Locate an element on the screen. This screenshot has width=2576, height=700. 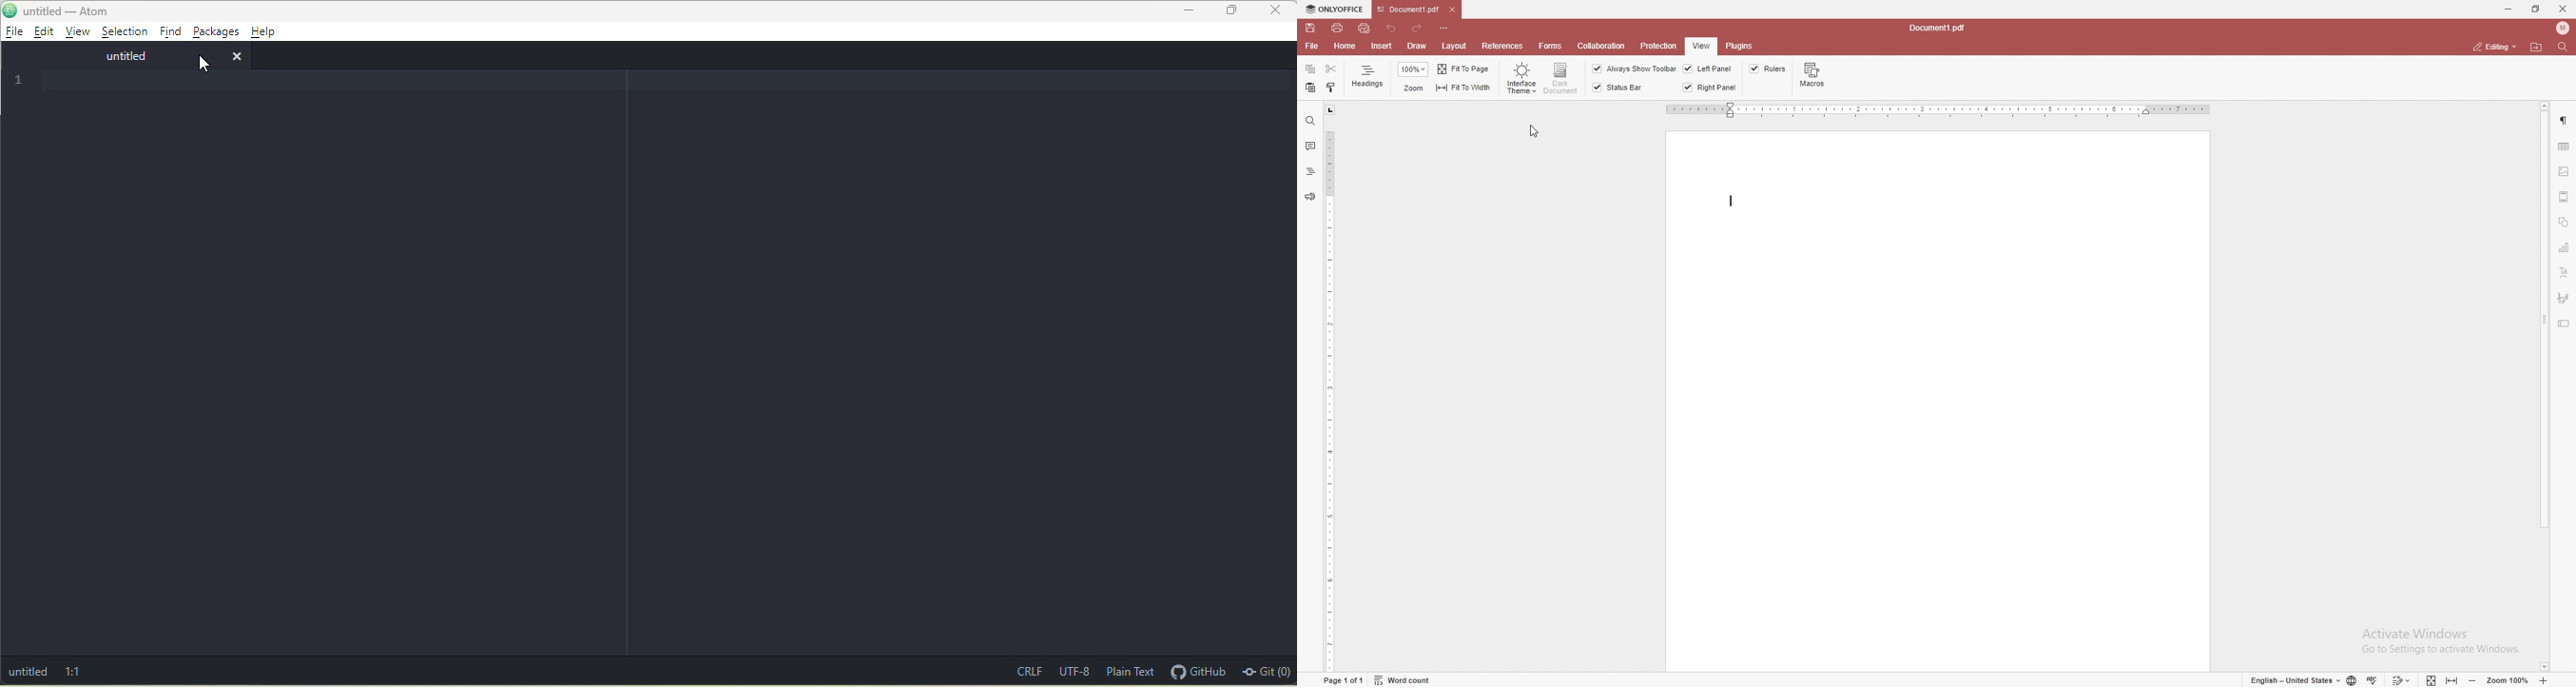
cursor is located at coordinates (203, 62).